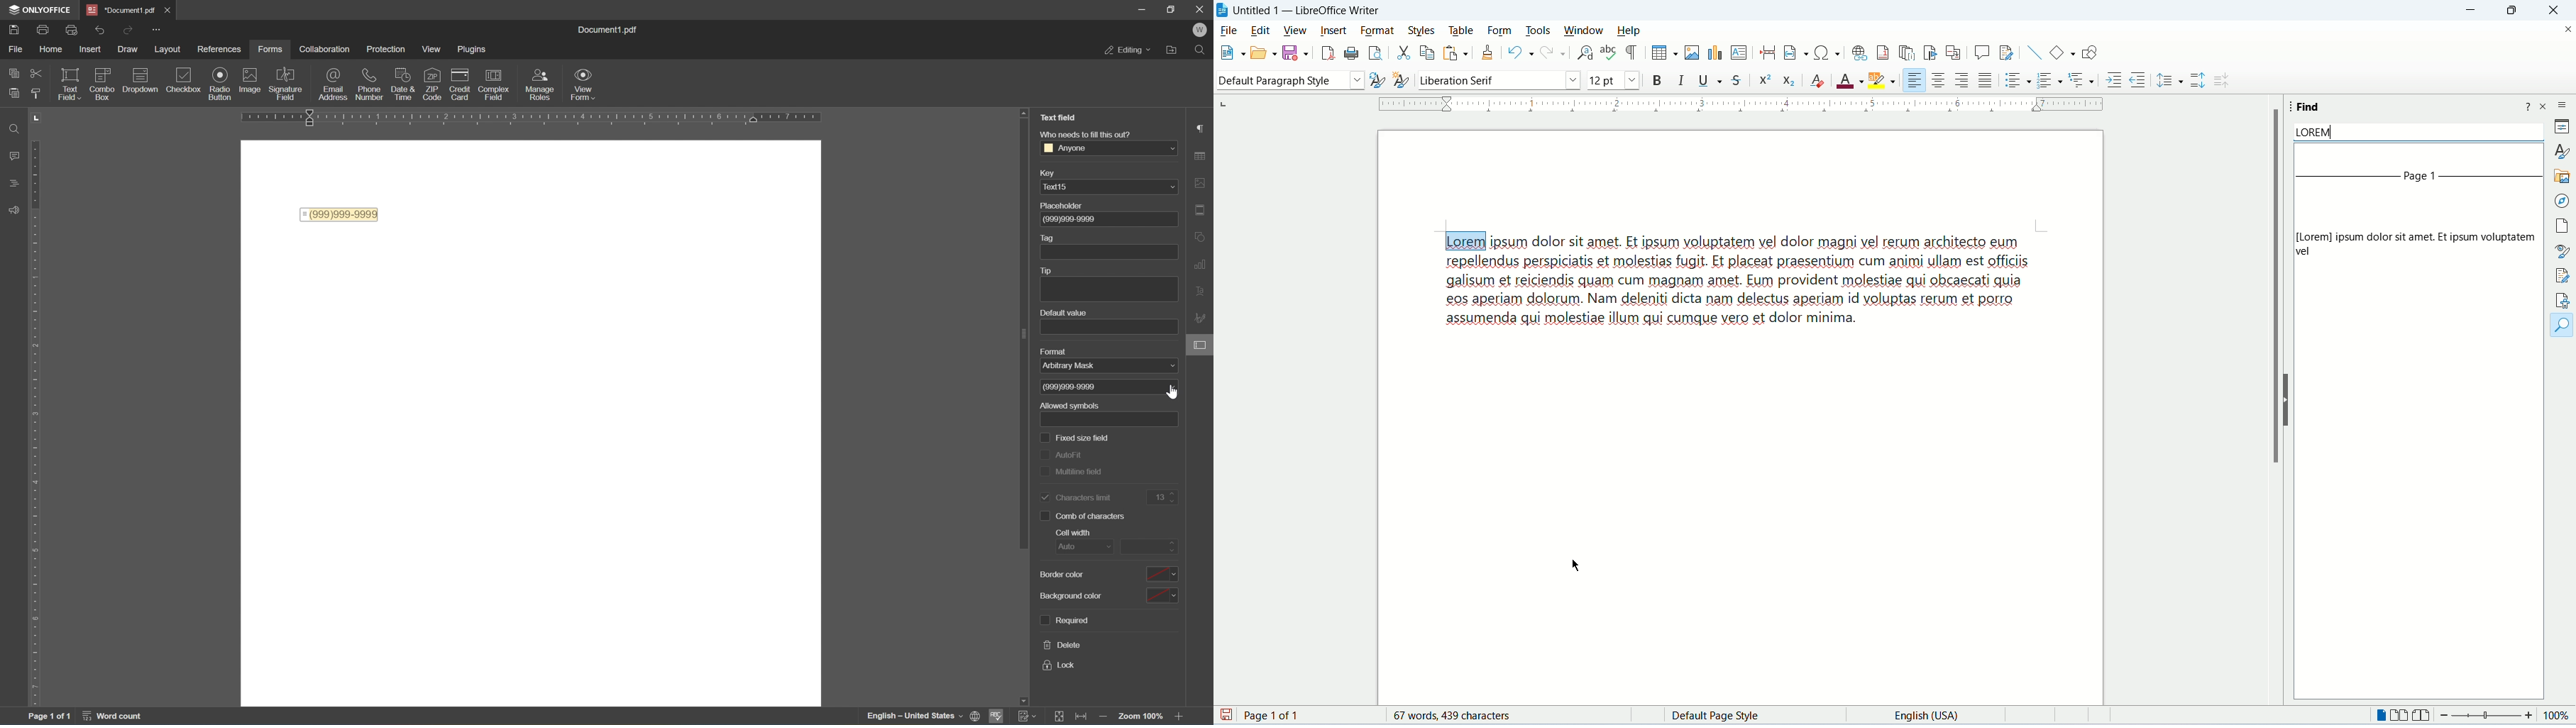 The image size is (2576, 728). I want to click on highlighting color, so click(1881, 80).